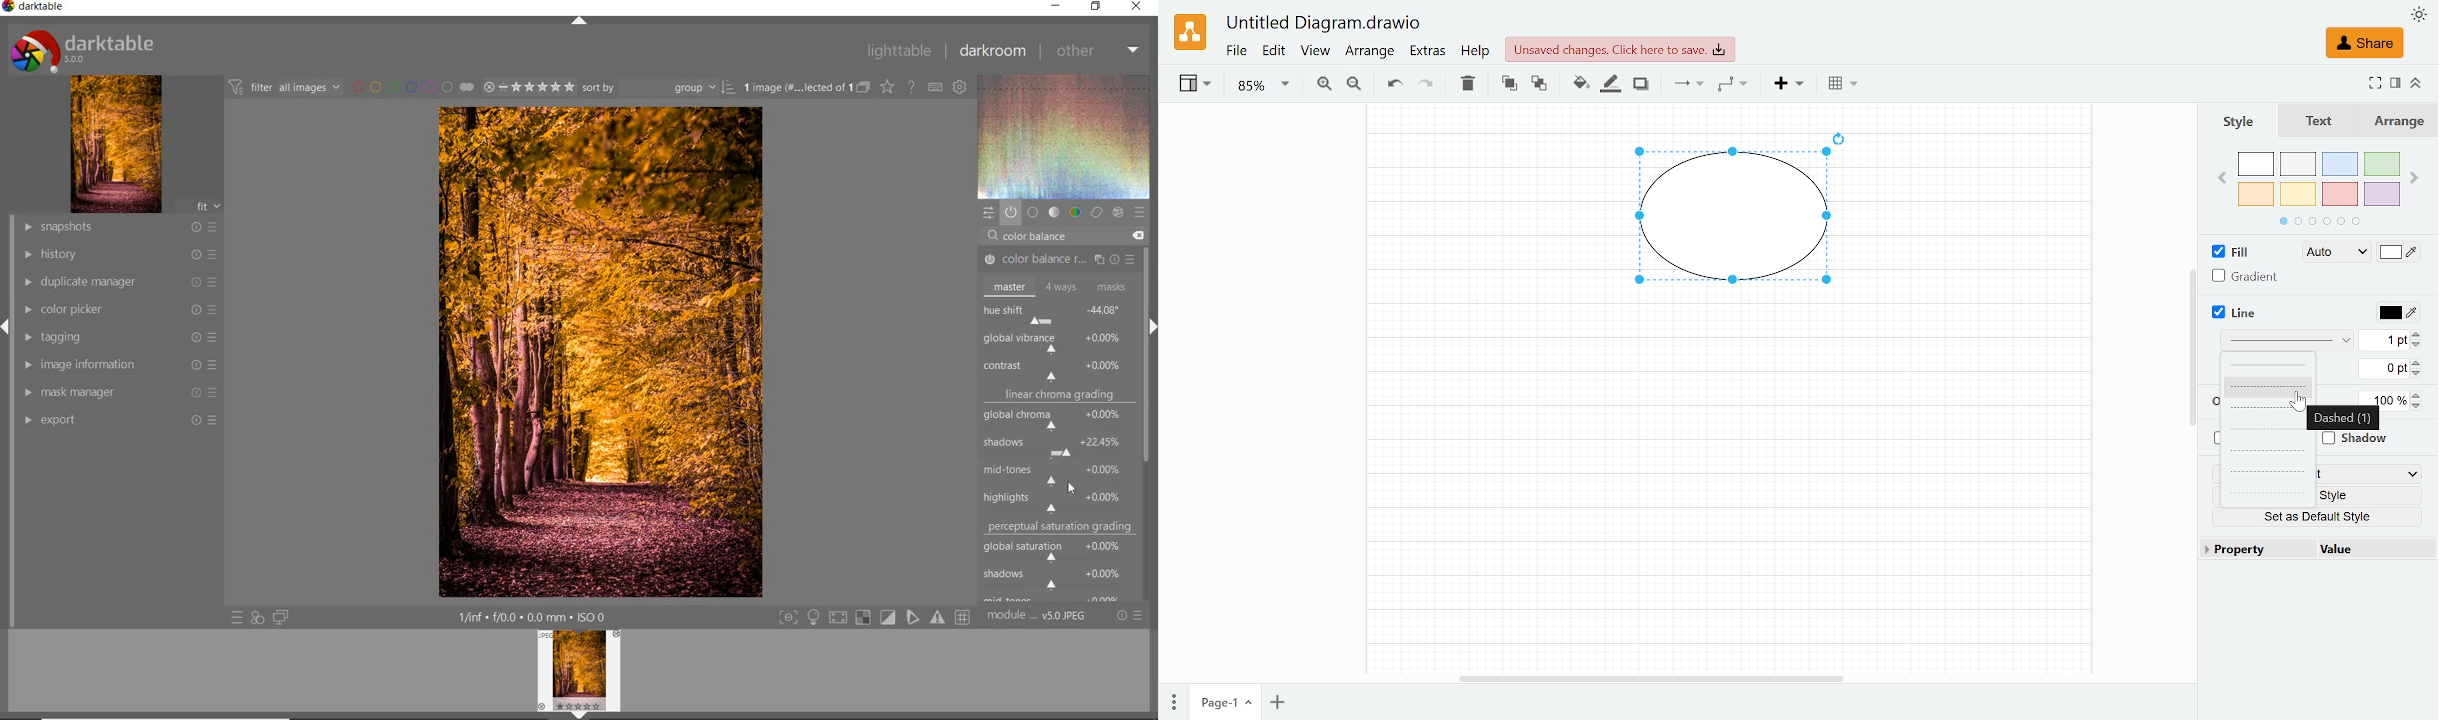 This screenshot has width=2464, height=728. What do you see at coordinates (1097, 213) in the screenshot?
I see `correct` at bounding box center [1097, 213].